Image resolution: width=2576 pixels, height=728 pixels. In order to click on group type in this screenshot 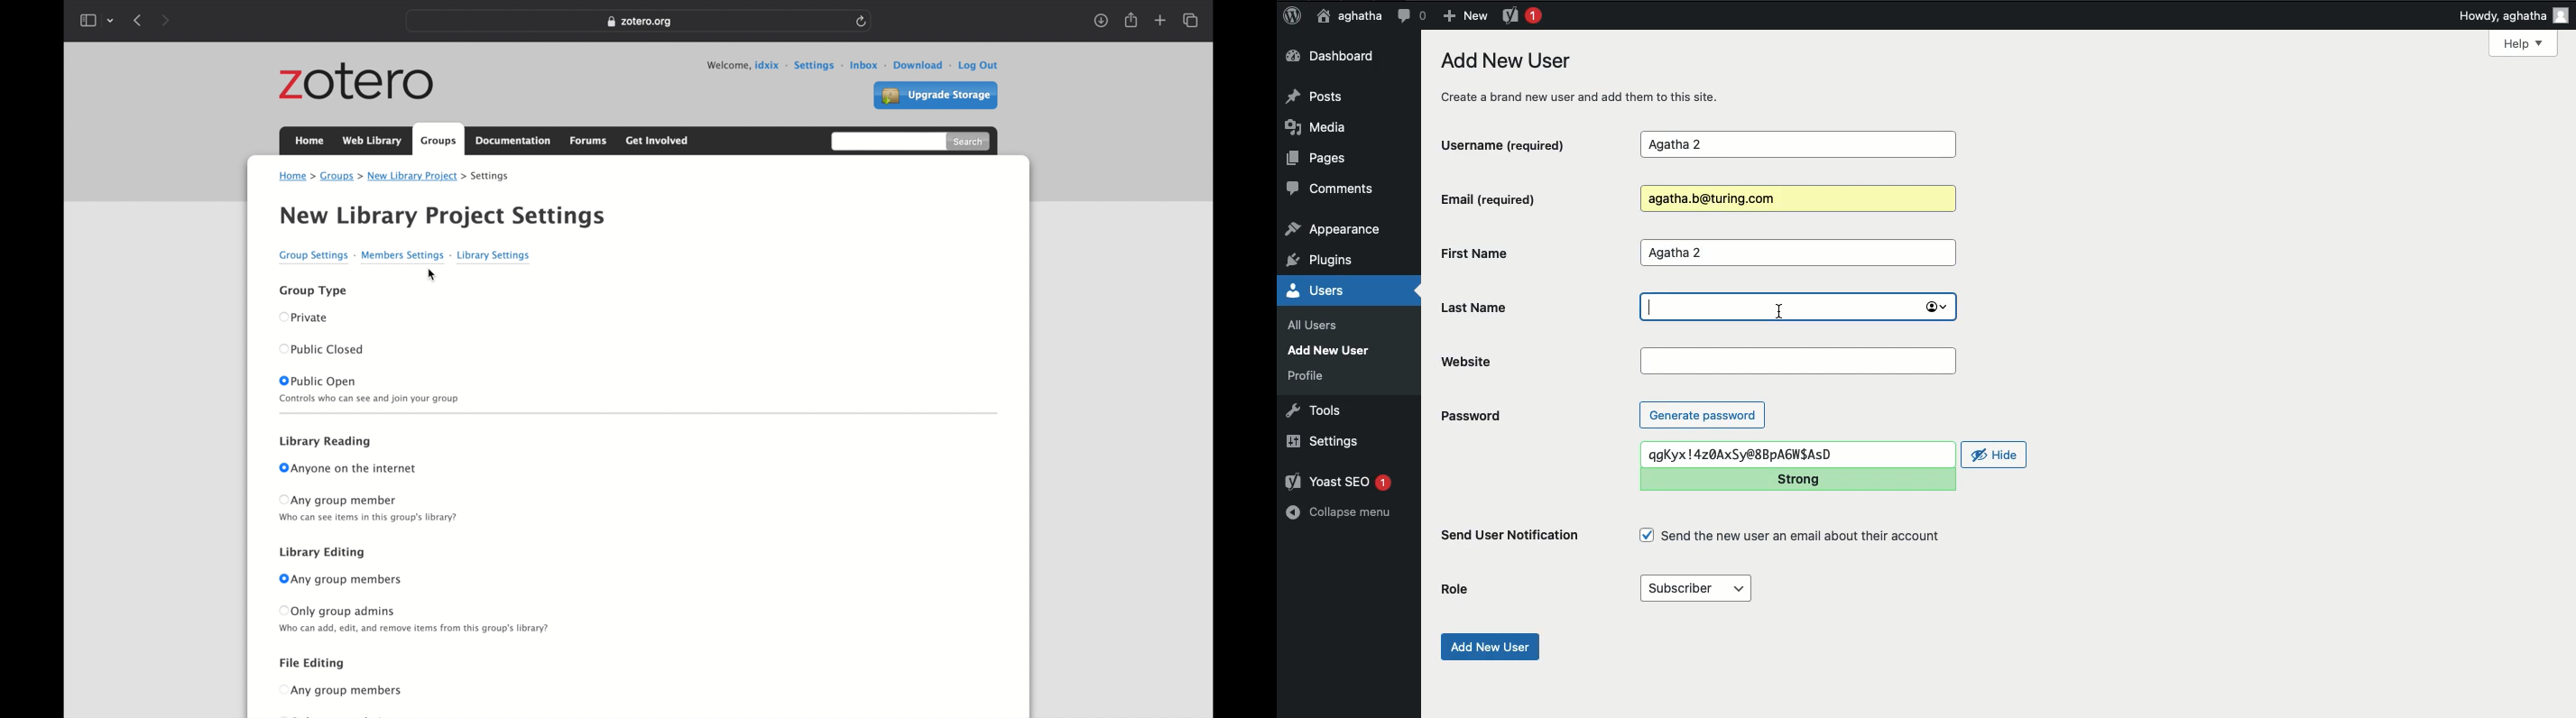, I will do `click(313, 290)`.